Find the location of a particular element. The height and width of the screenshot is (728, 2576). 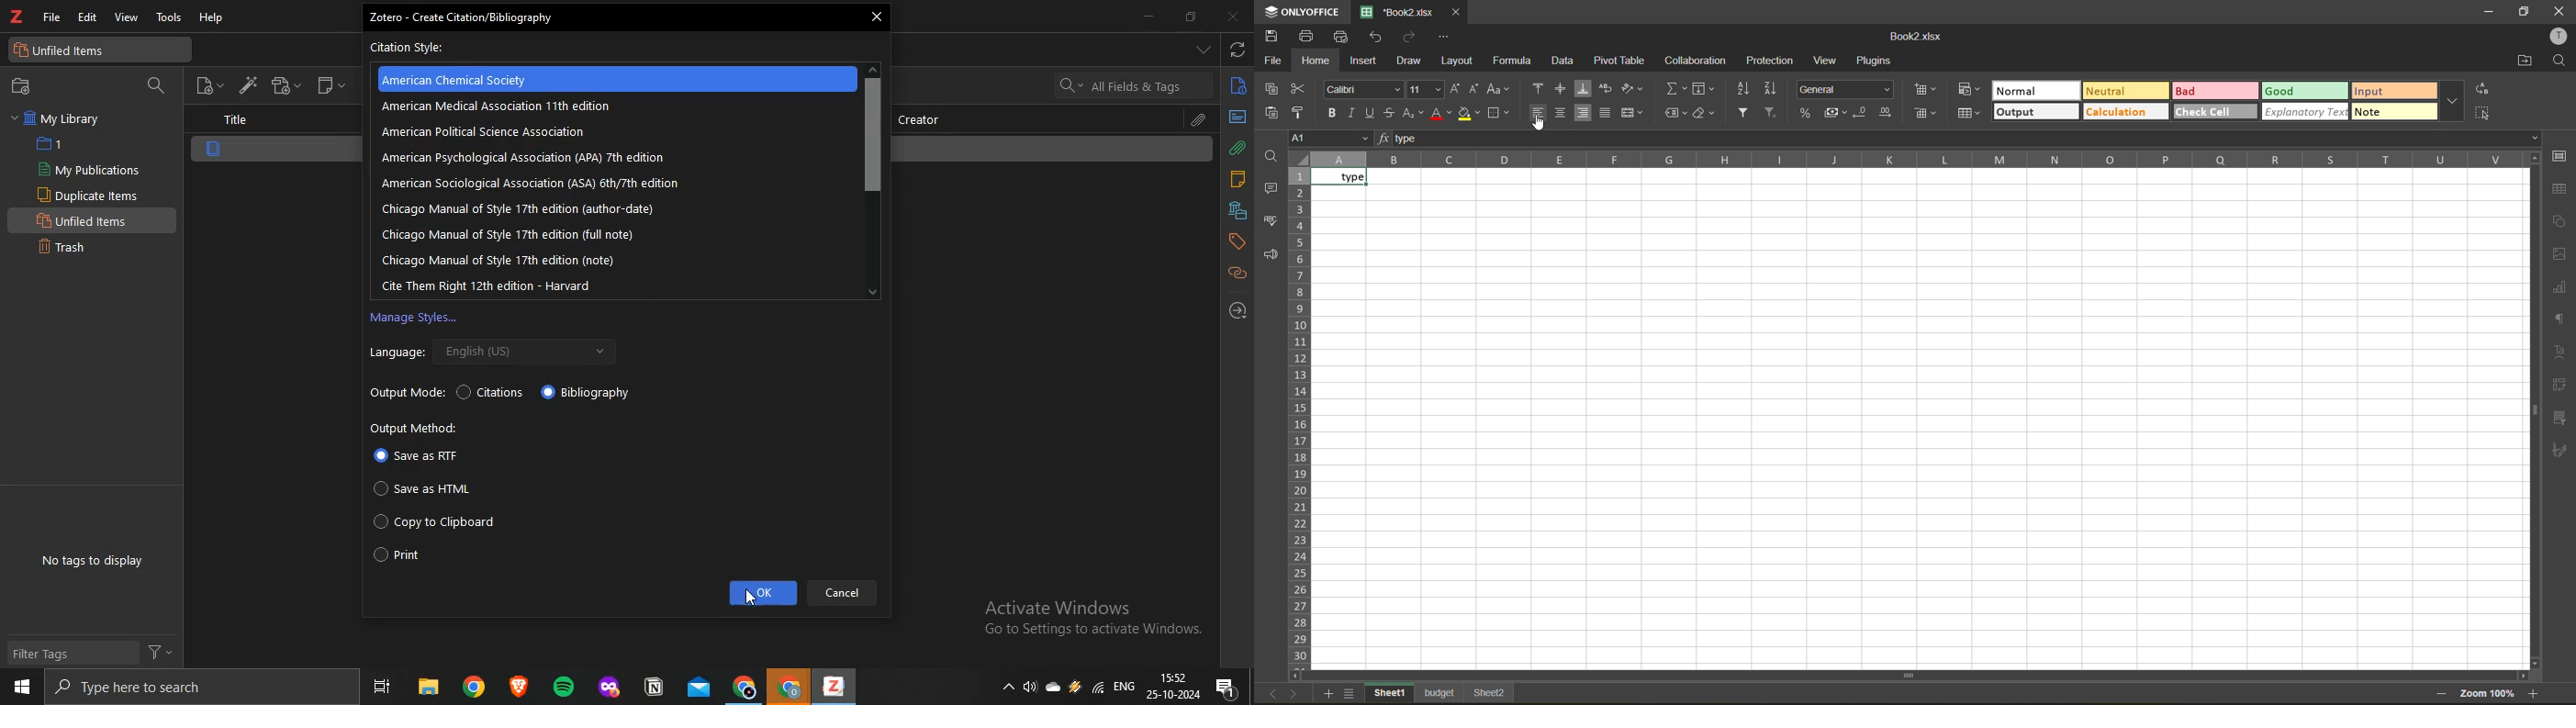

check cell is located at coordinates (2217, 113).